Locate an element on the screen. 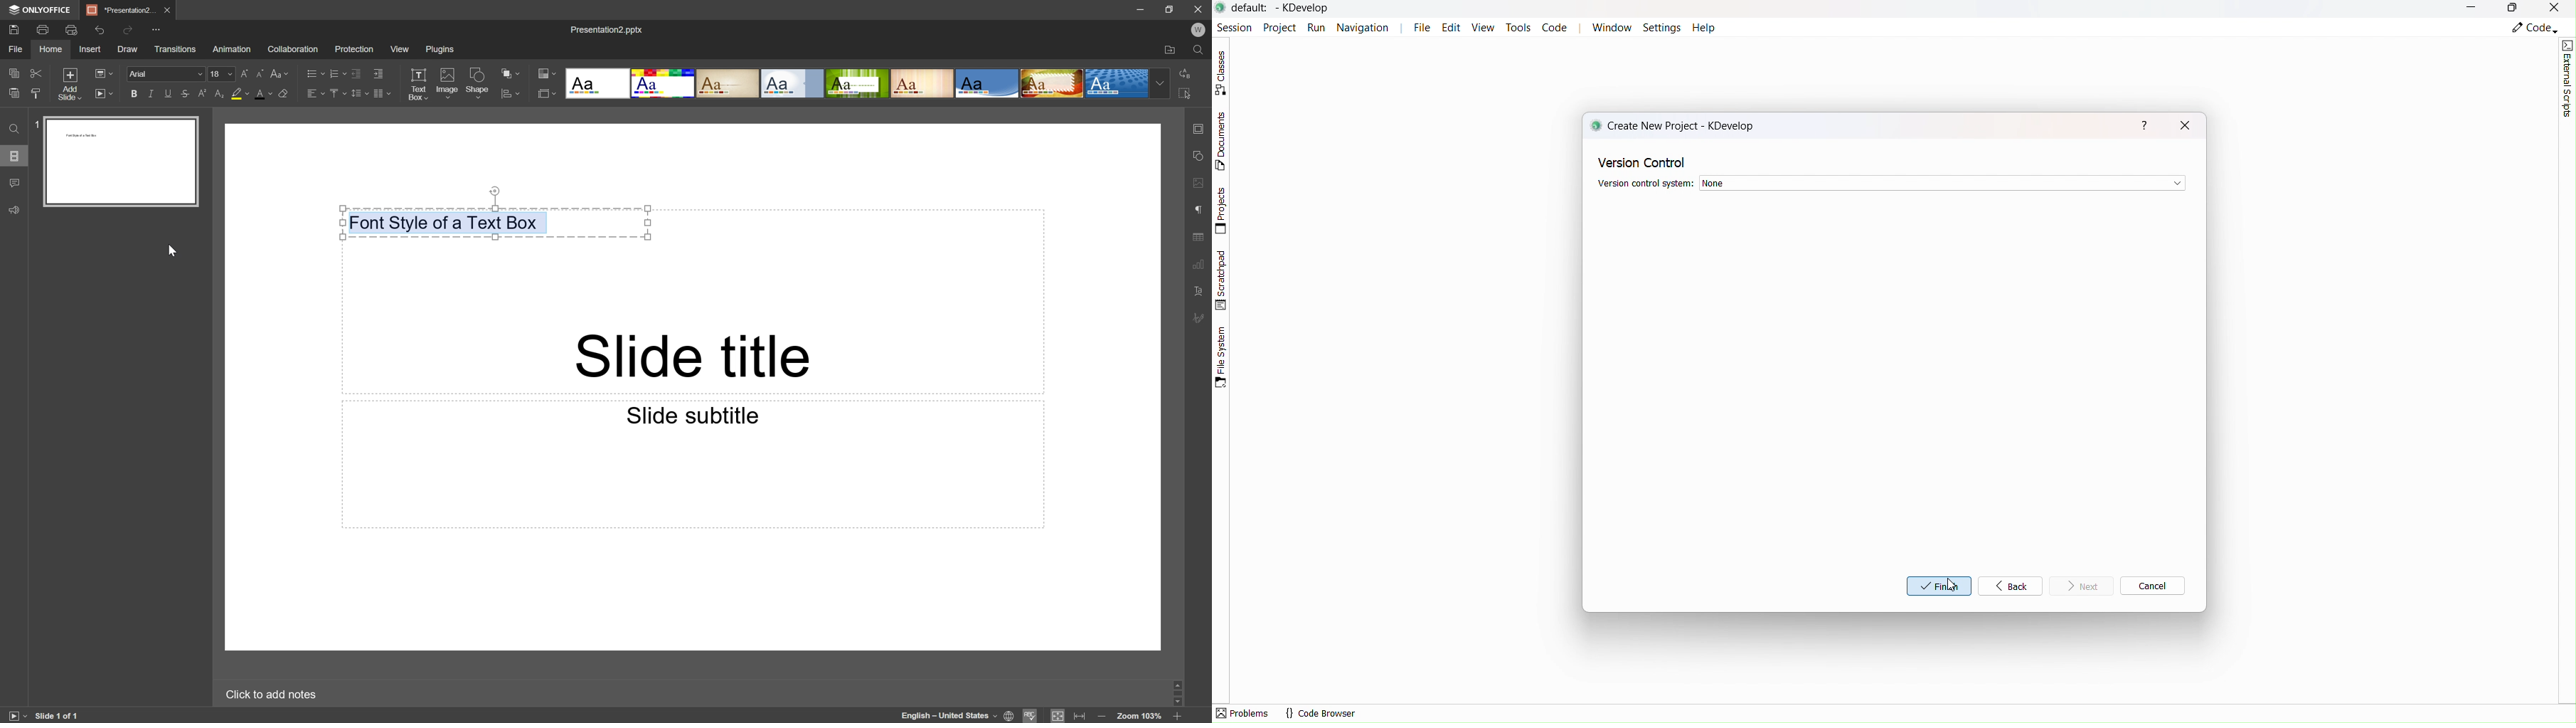 The image size is (2576, 728). code browser is located at coordinates (1321, 713).